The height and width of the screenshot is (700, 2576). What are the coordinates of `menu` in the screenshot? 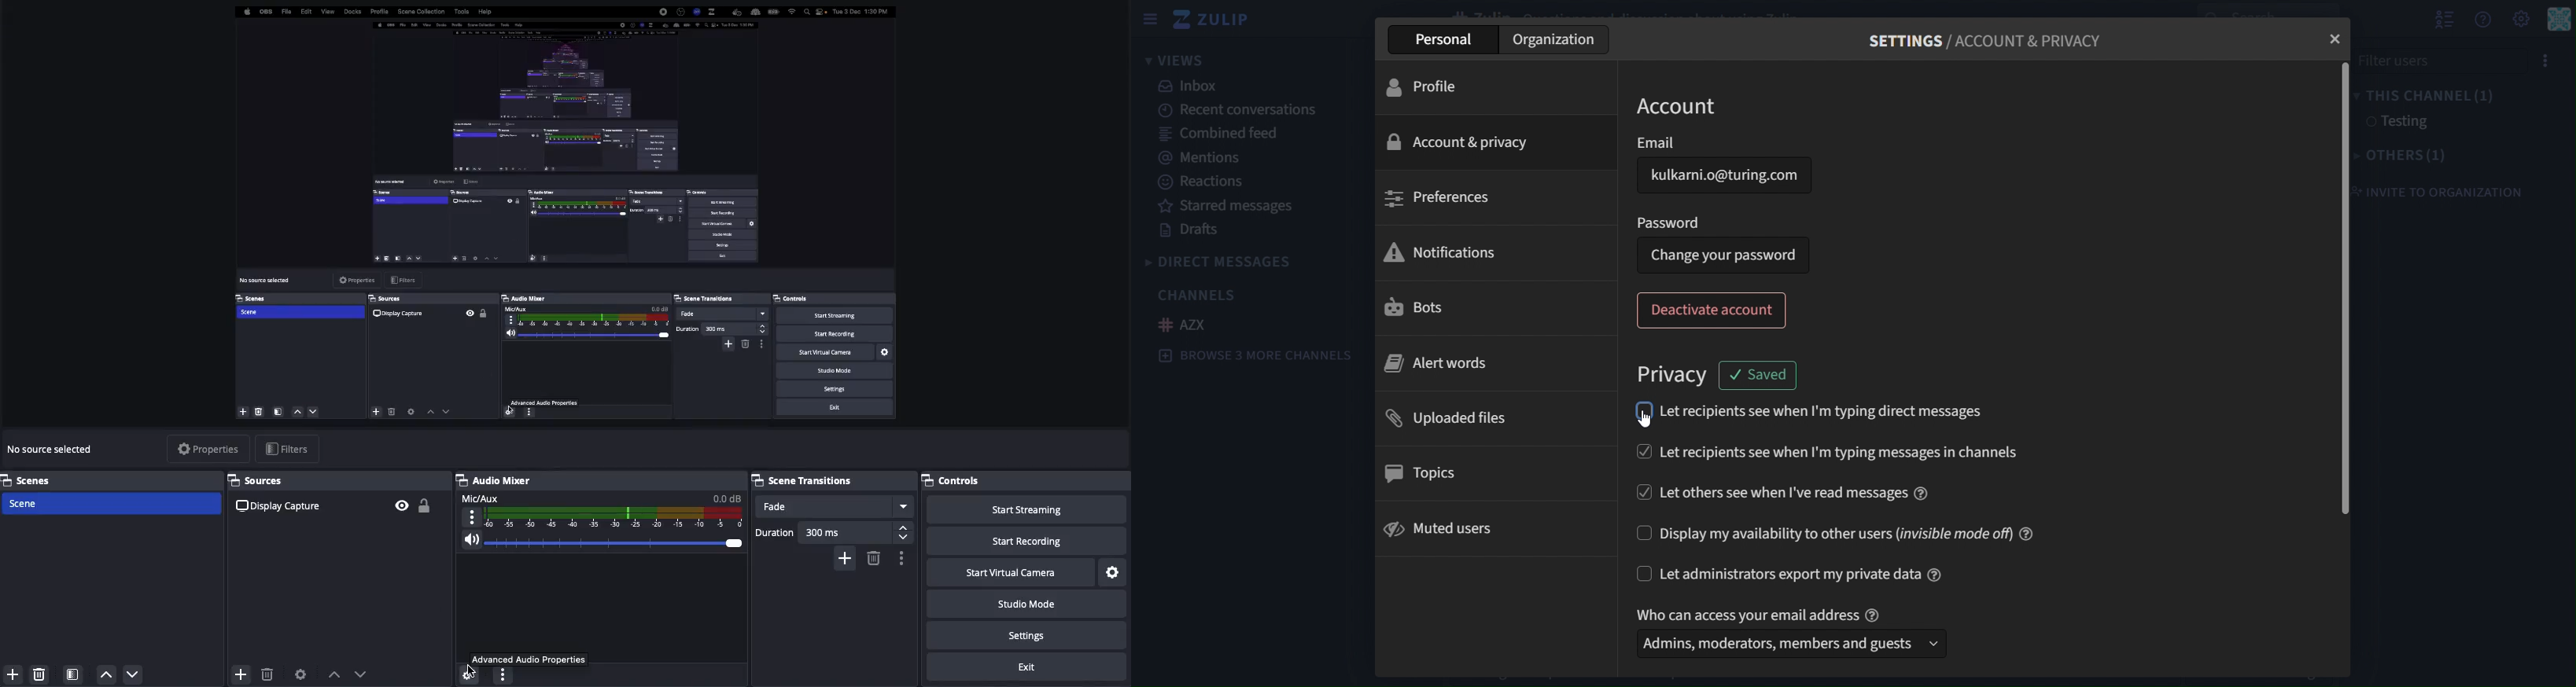 It's located at (2546, 56).